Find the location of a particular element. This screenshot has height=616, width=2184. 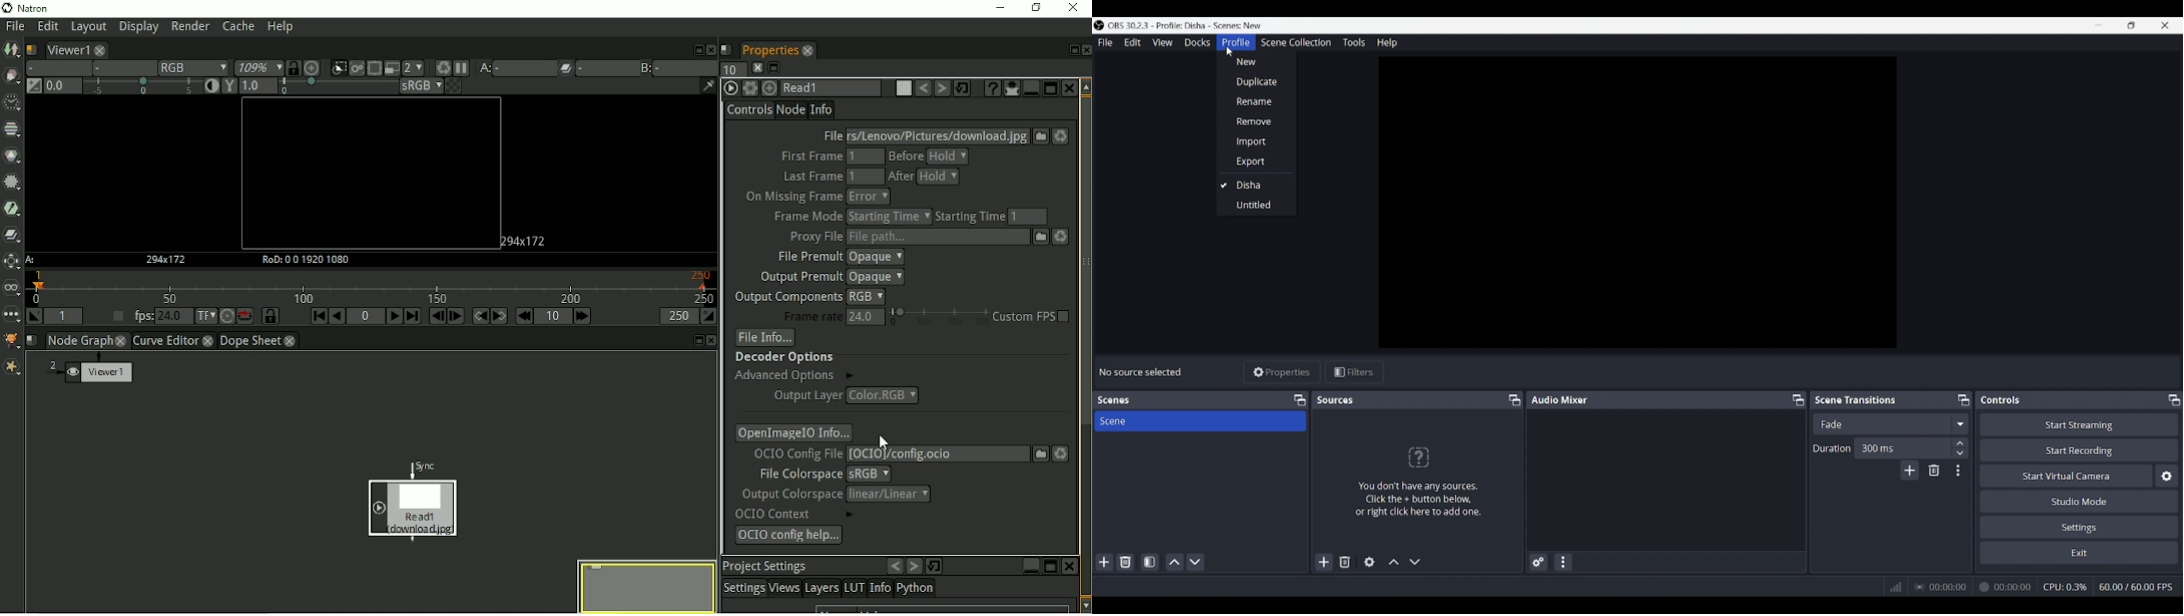

Alpha channel is located at coordinates (121, 69).